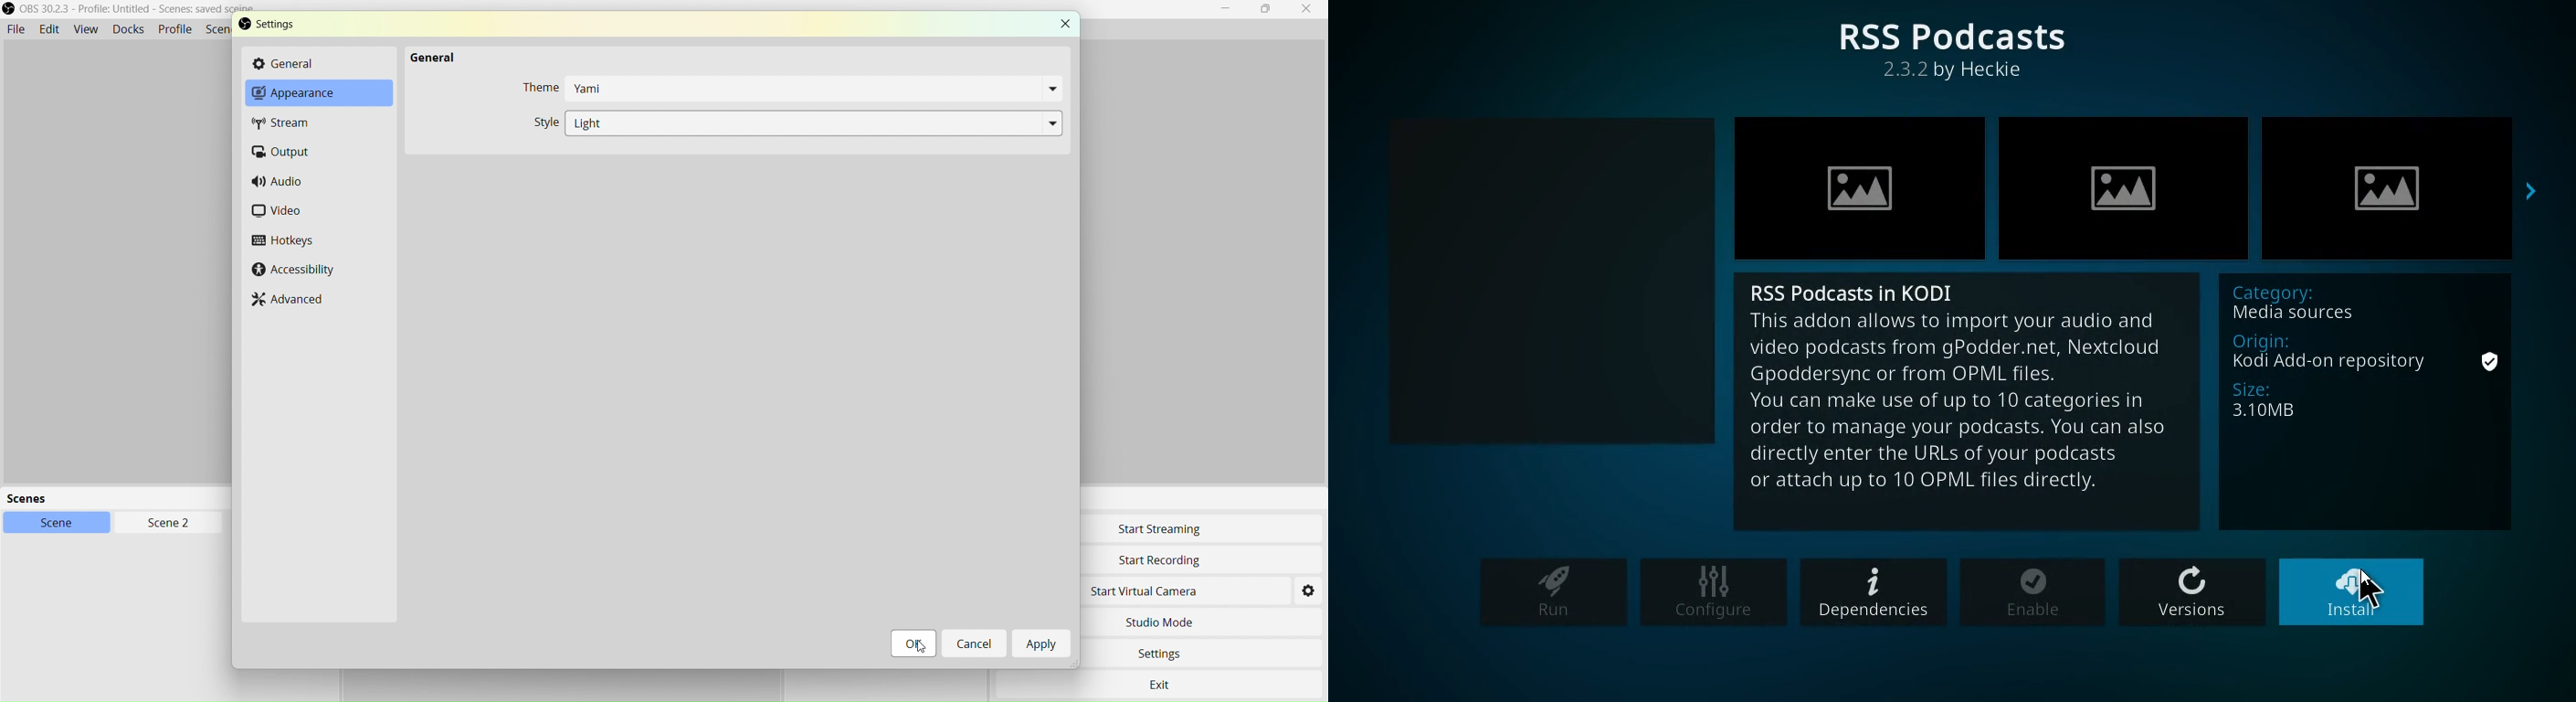 This screenshot has height=728, width=2576. Describe the element at coordinates (295, 125) in the screenshot. I see `Stream` at that location.